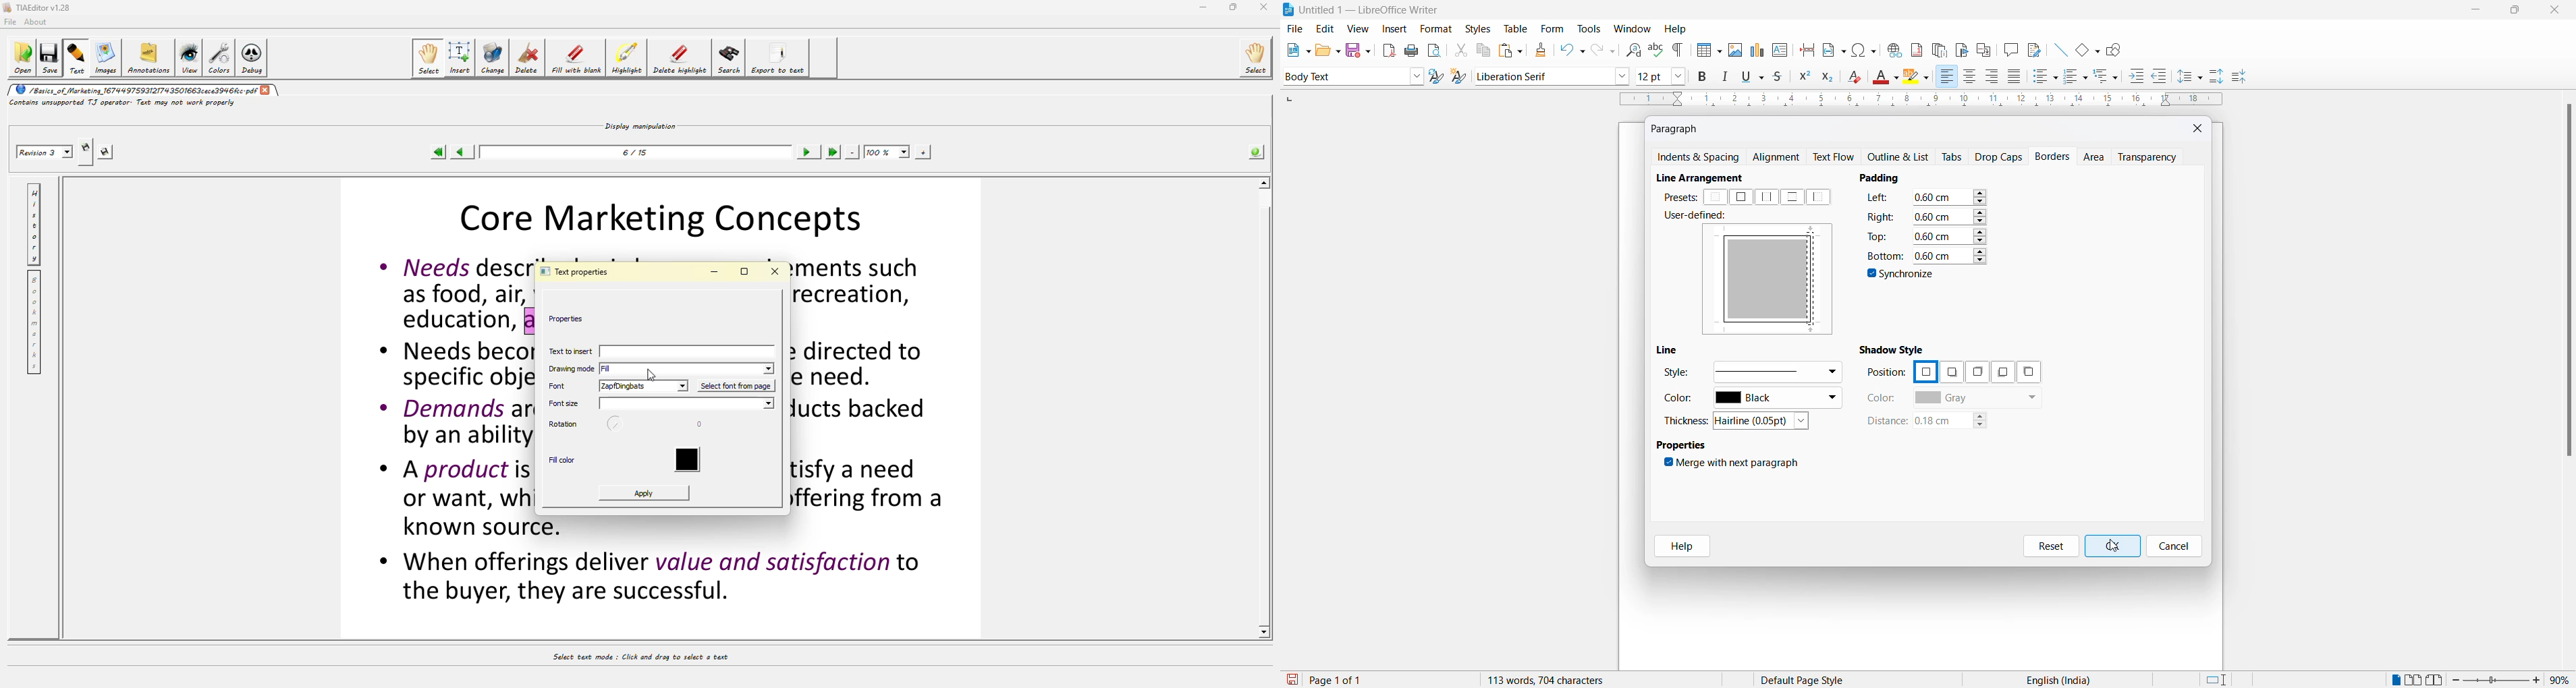 The width and height of the screenshot is (2576, 700). What do you see at coordinates (1361, 47) in the screenshot?
I see `save as` at bounding box center [1361, 47].